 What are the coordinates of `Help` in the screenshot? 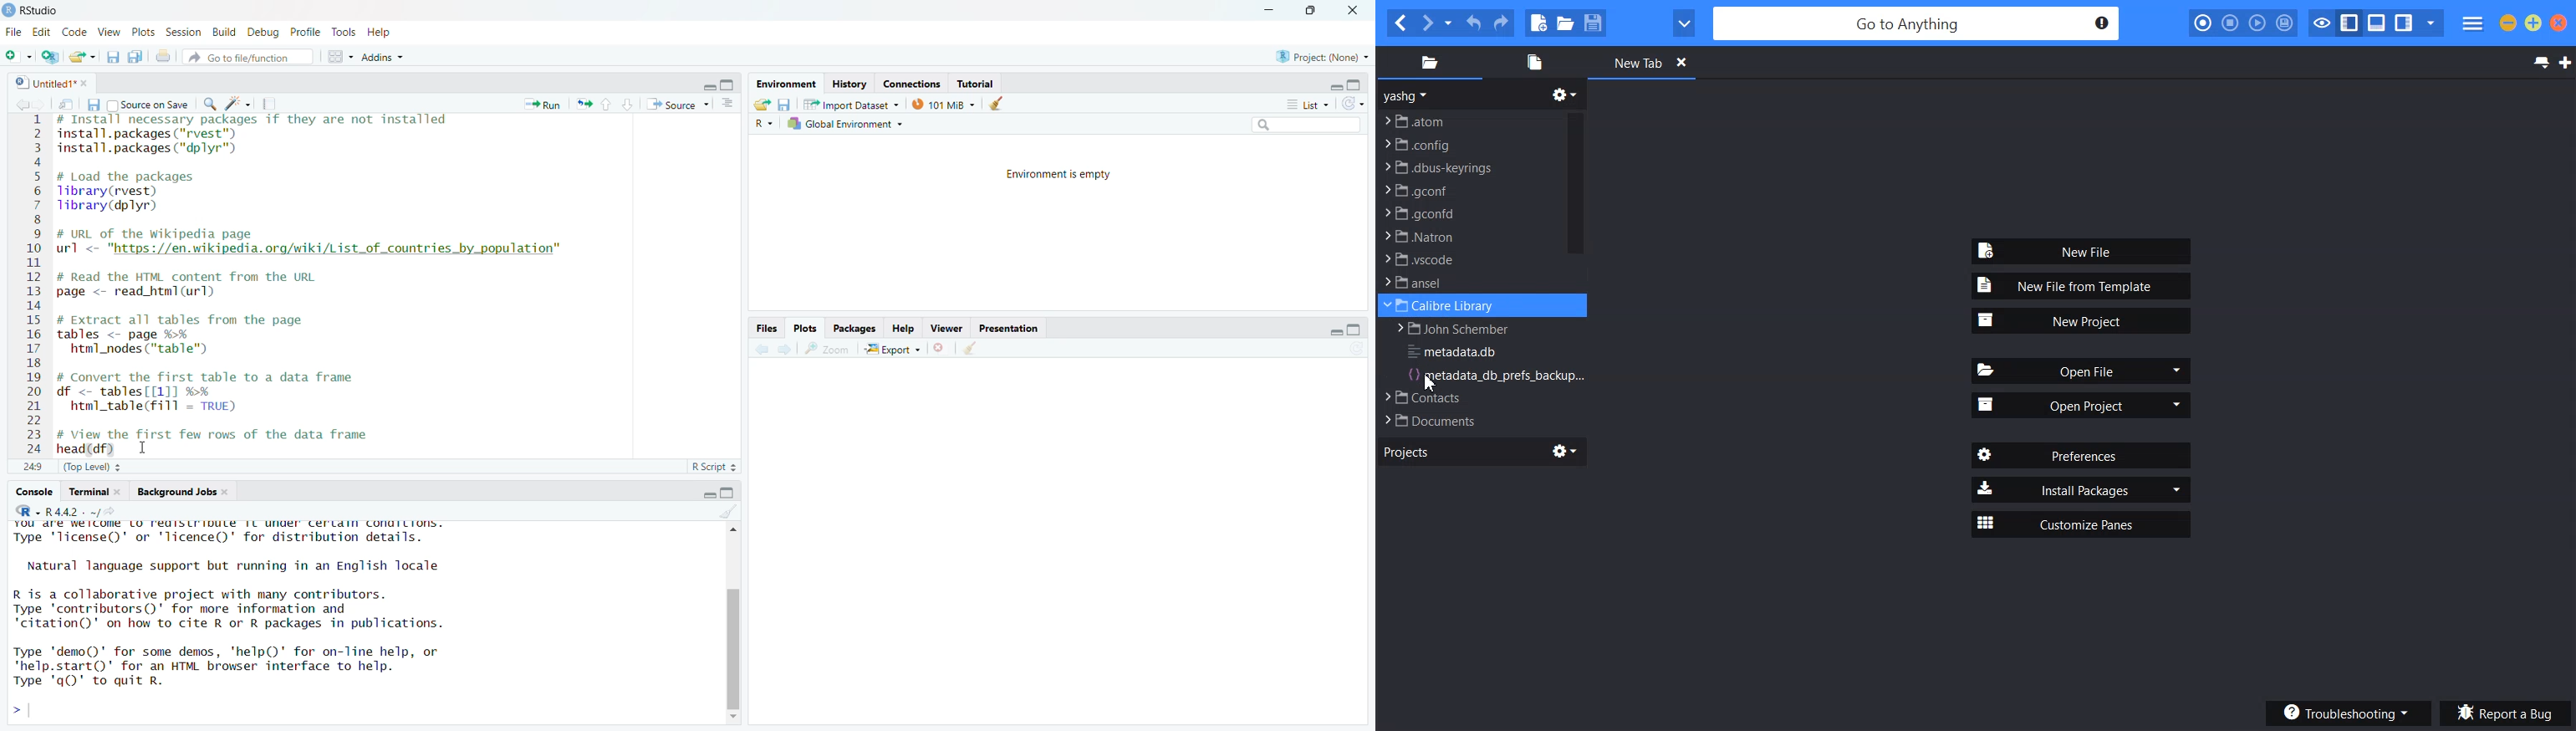 It's located at (381, 34).